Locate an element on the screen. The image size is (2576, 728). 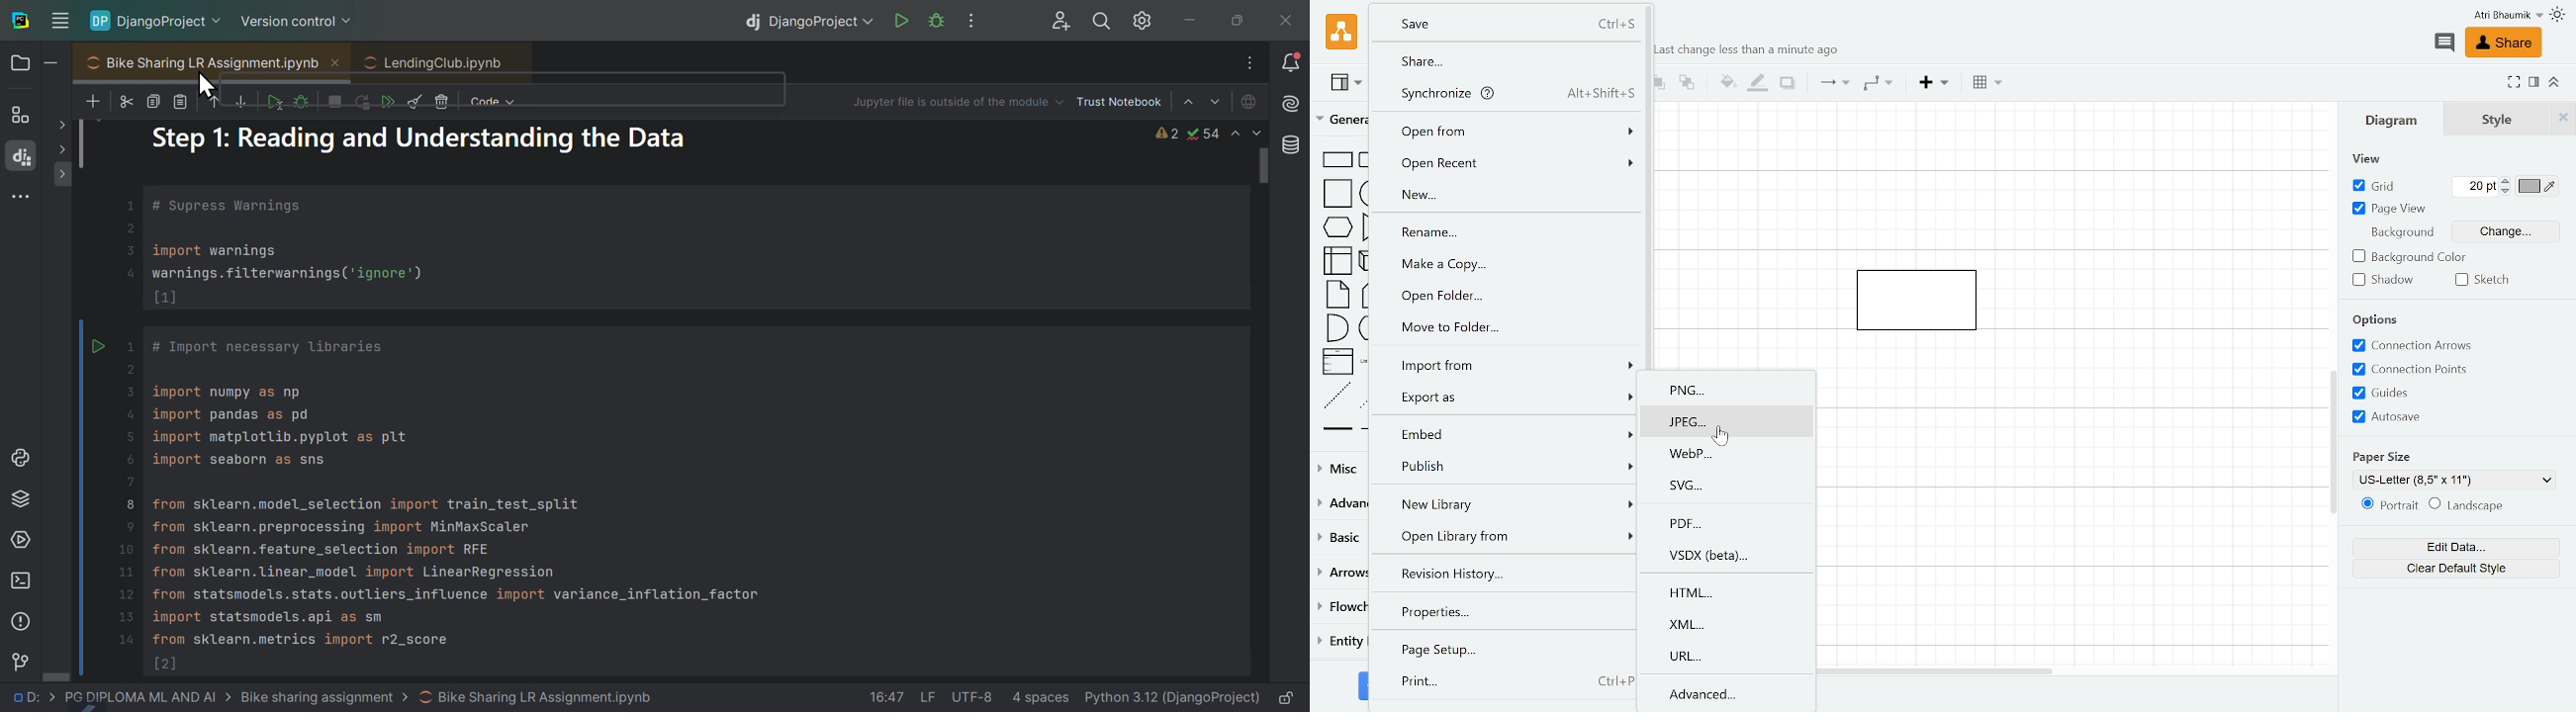
Problems is located at coordinates (20, 620).